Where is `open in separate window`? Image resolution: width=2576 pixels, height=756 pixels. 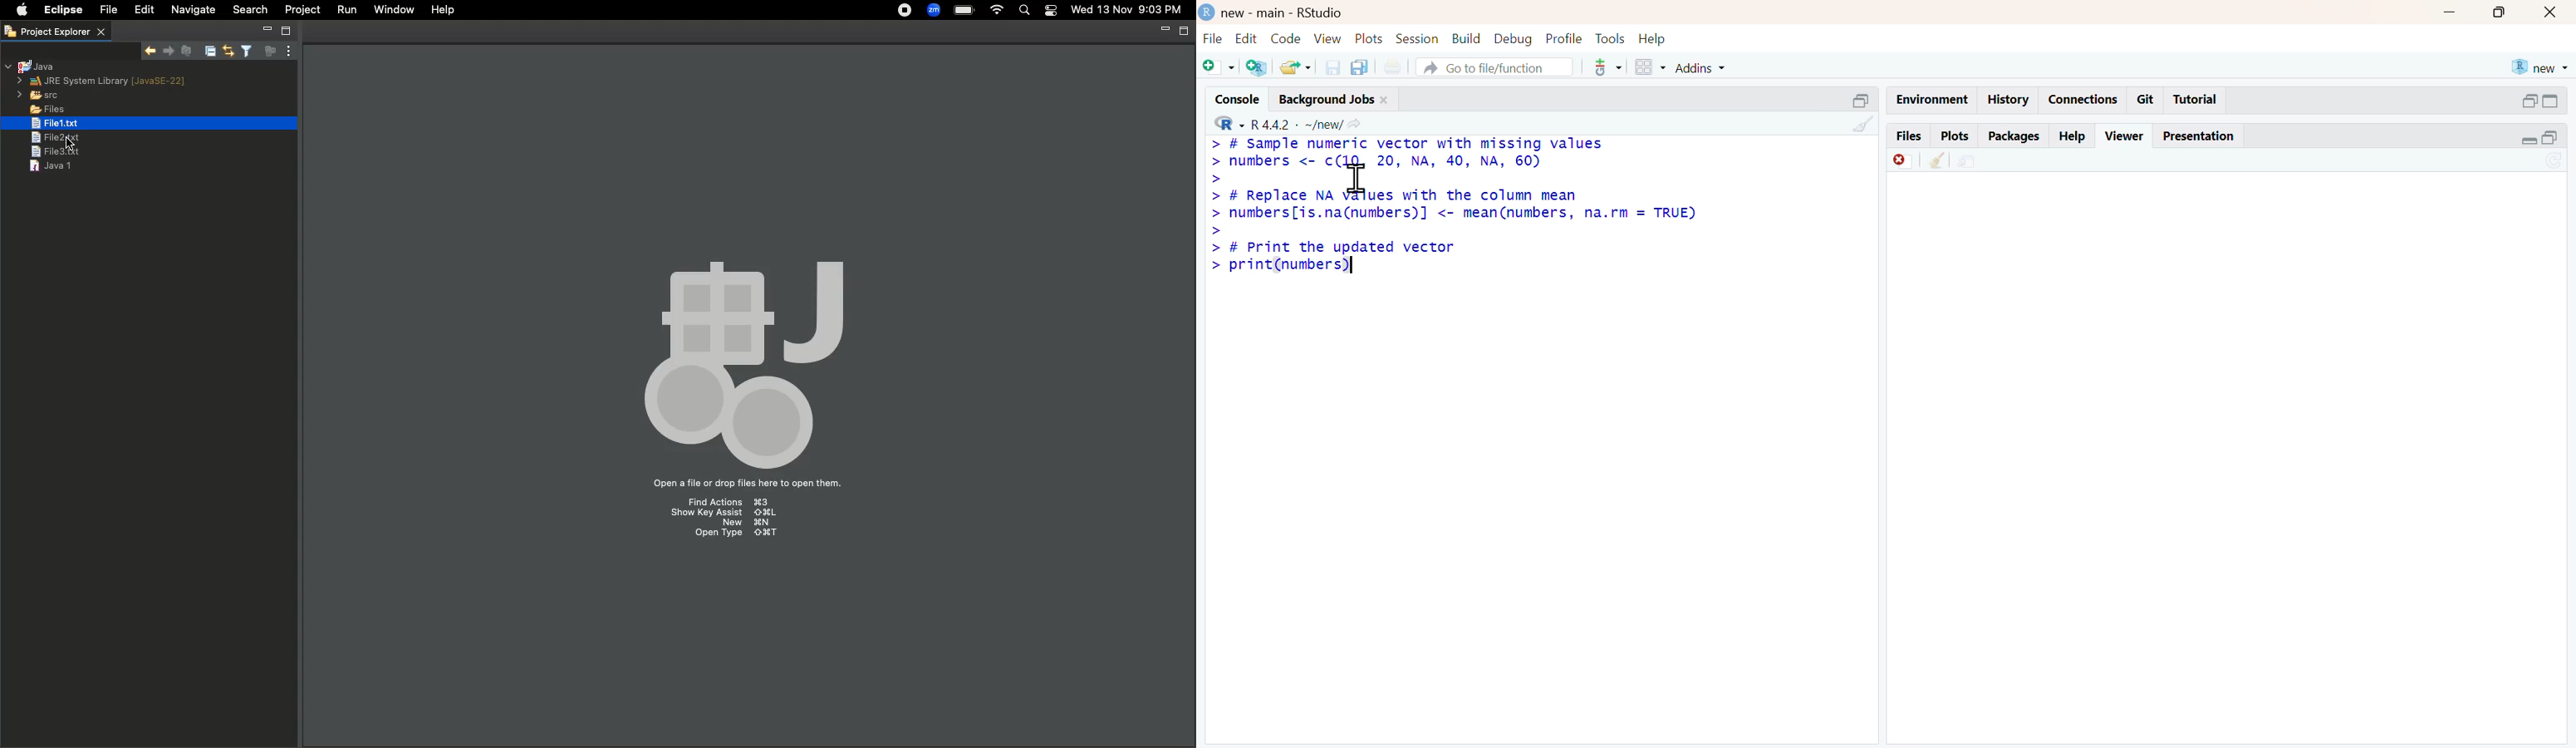
open in separate window is located at coordinates (2531, 101).